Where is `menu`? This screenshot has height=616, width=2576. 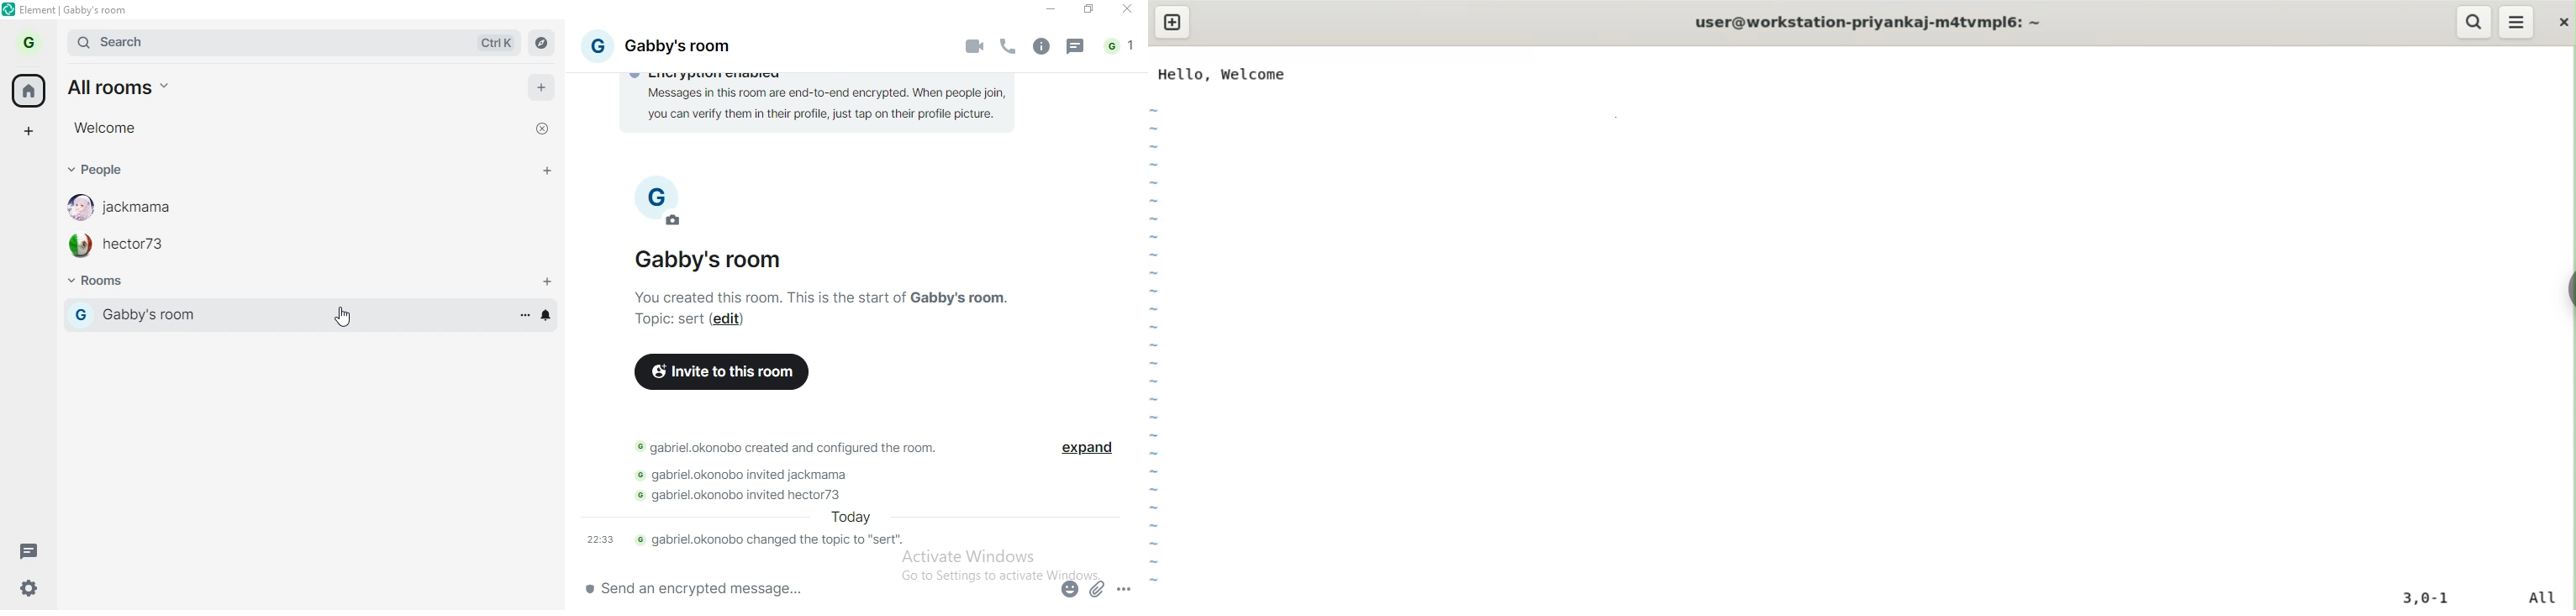 menu is located at coordinates (2518, 22).